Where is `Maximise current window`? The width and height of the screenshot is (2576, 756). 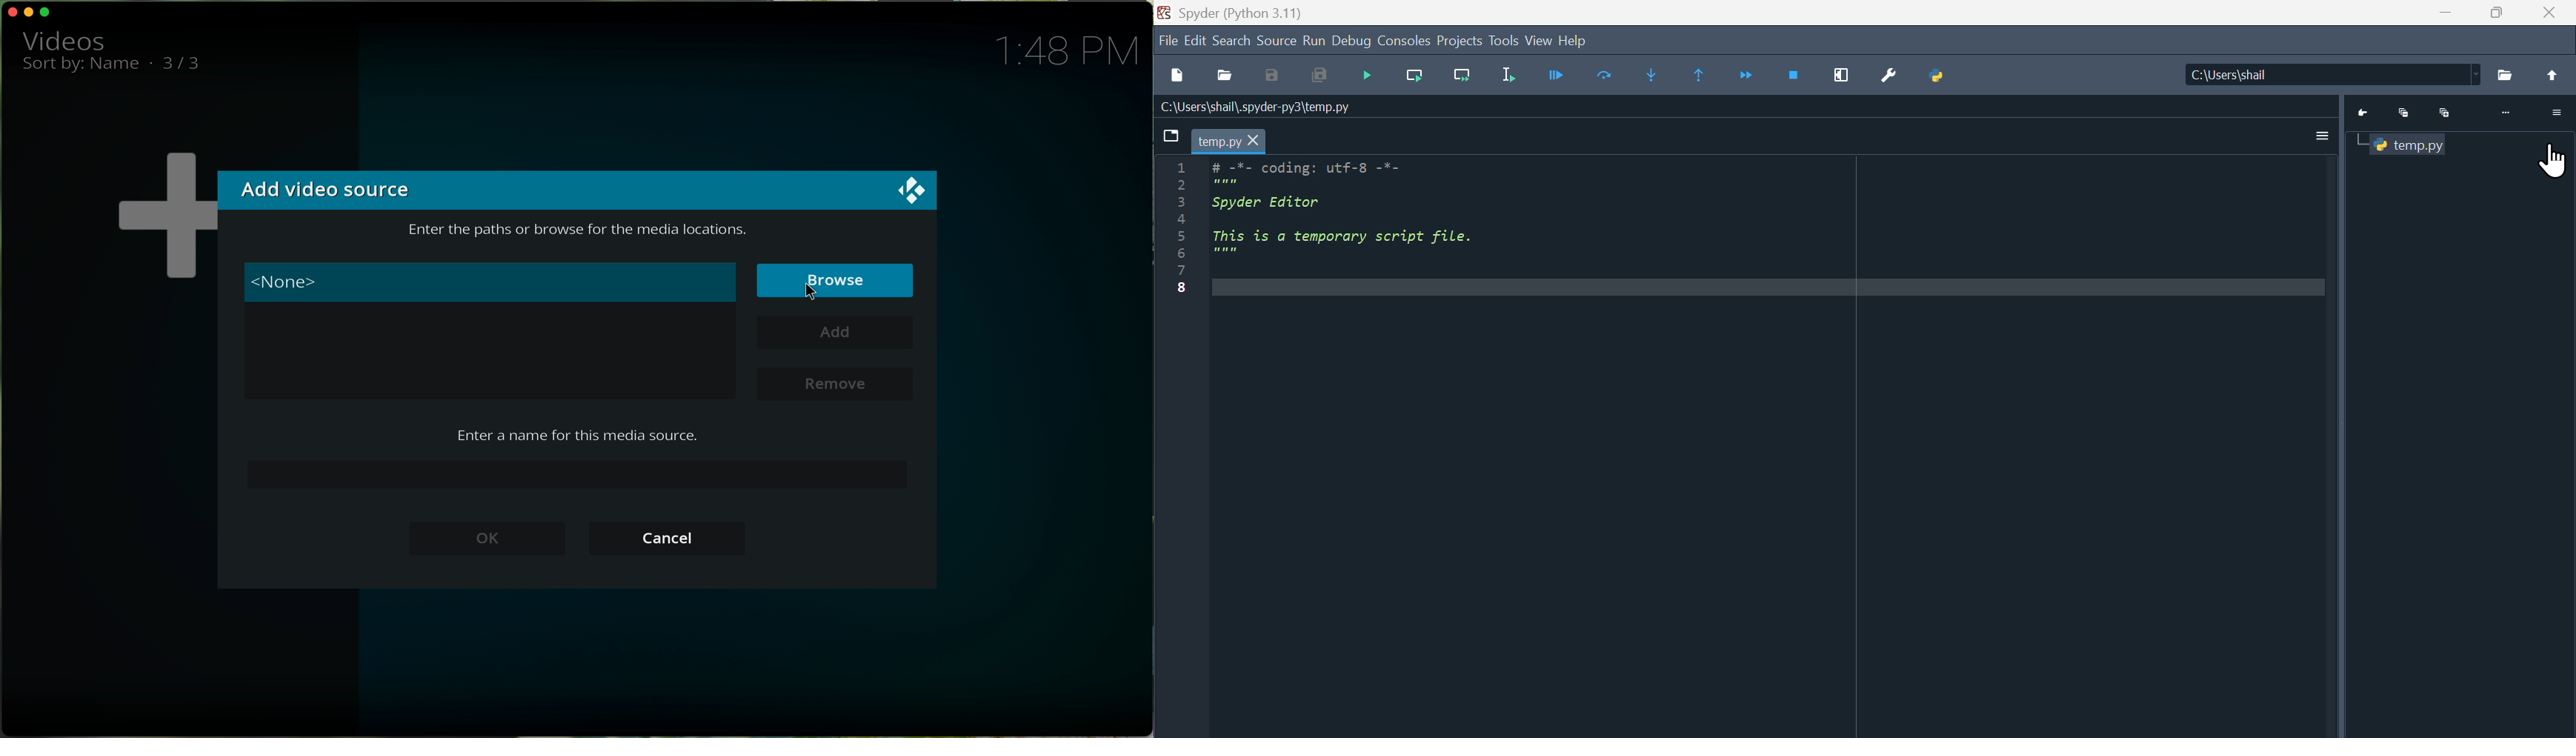
Maximise current window is located at coordinates (1843, 77).